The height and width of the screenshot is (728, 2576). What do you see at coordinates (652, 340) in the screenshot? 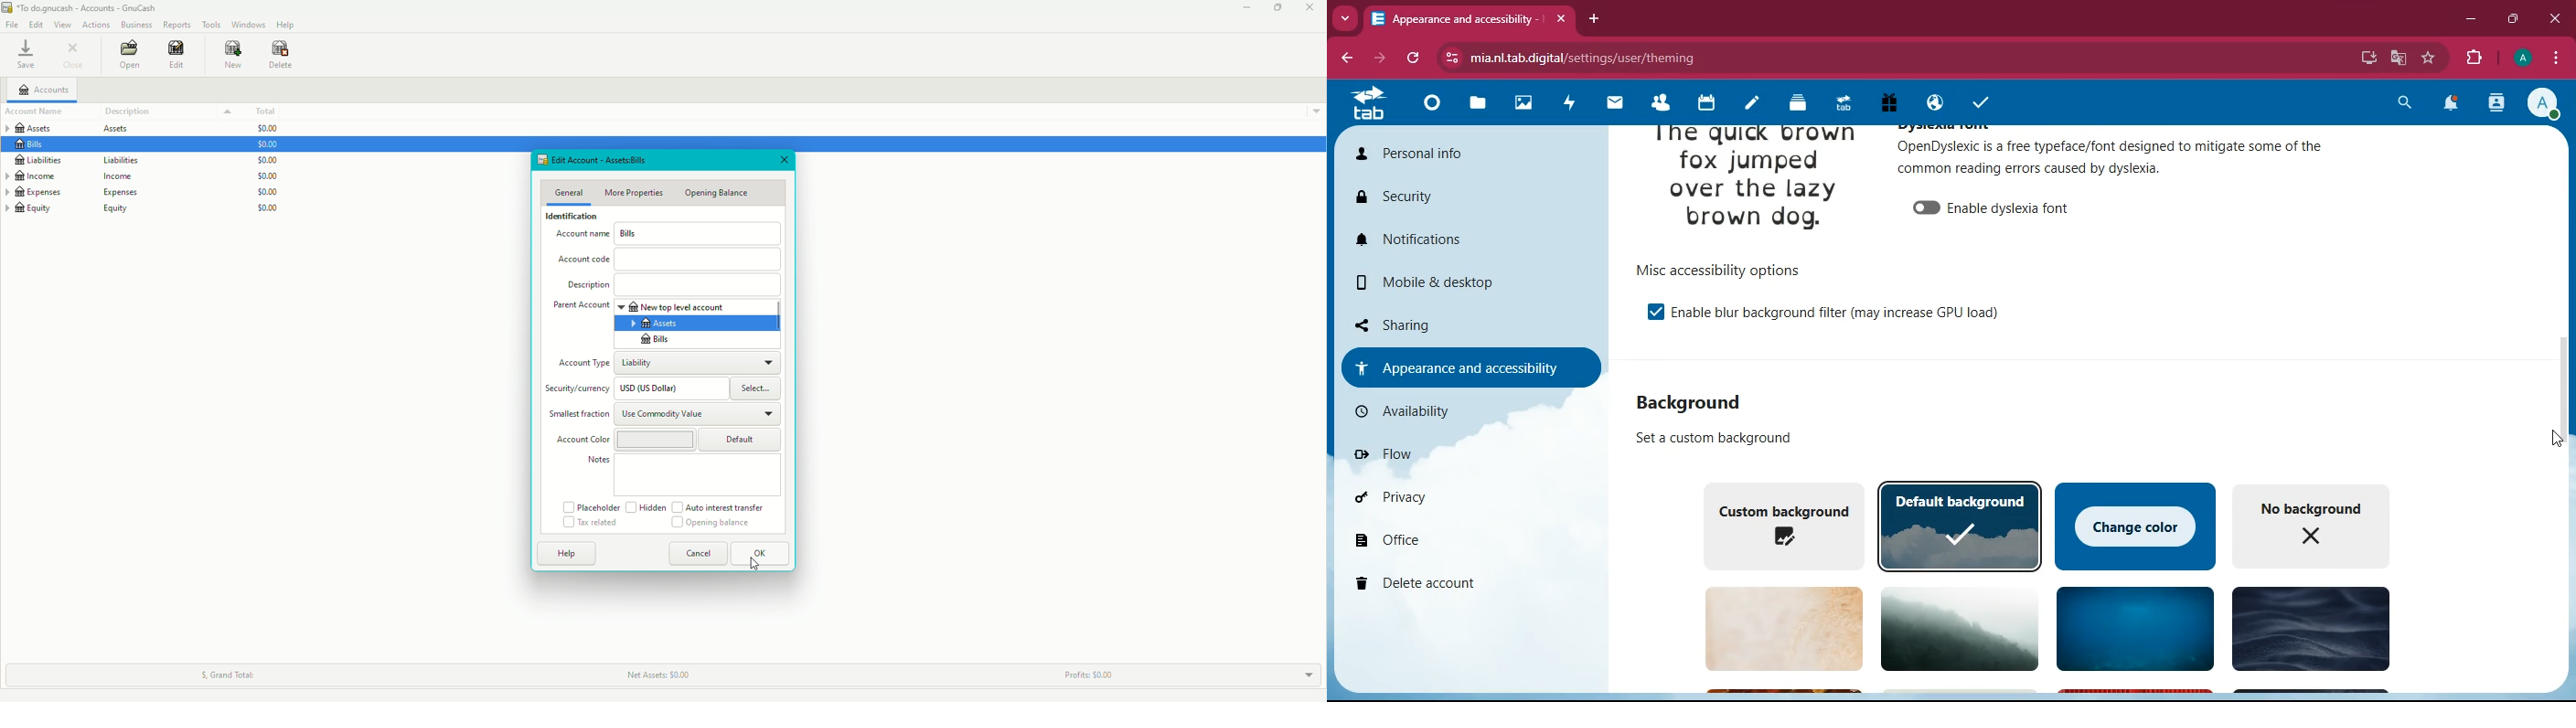
I see `Bills` at bounding box center [652, 340].